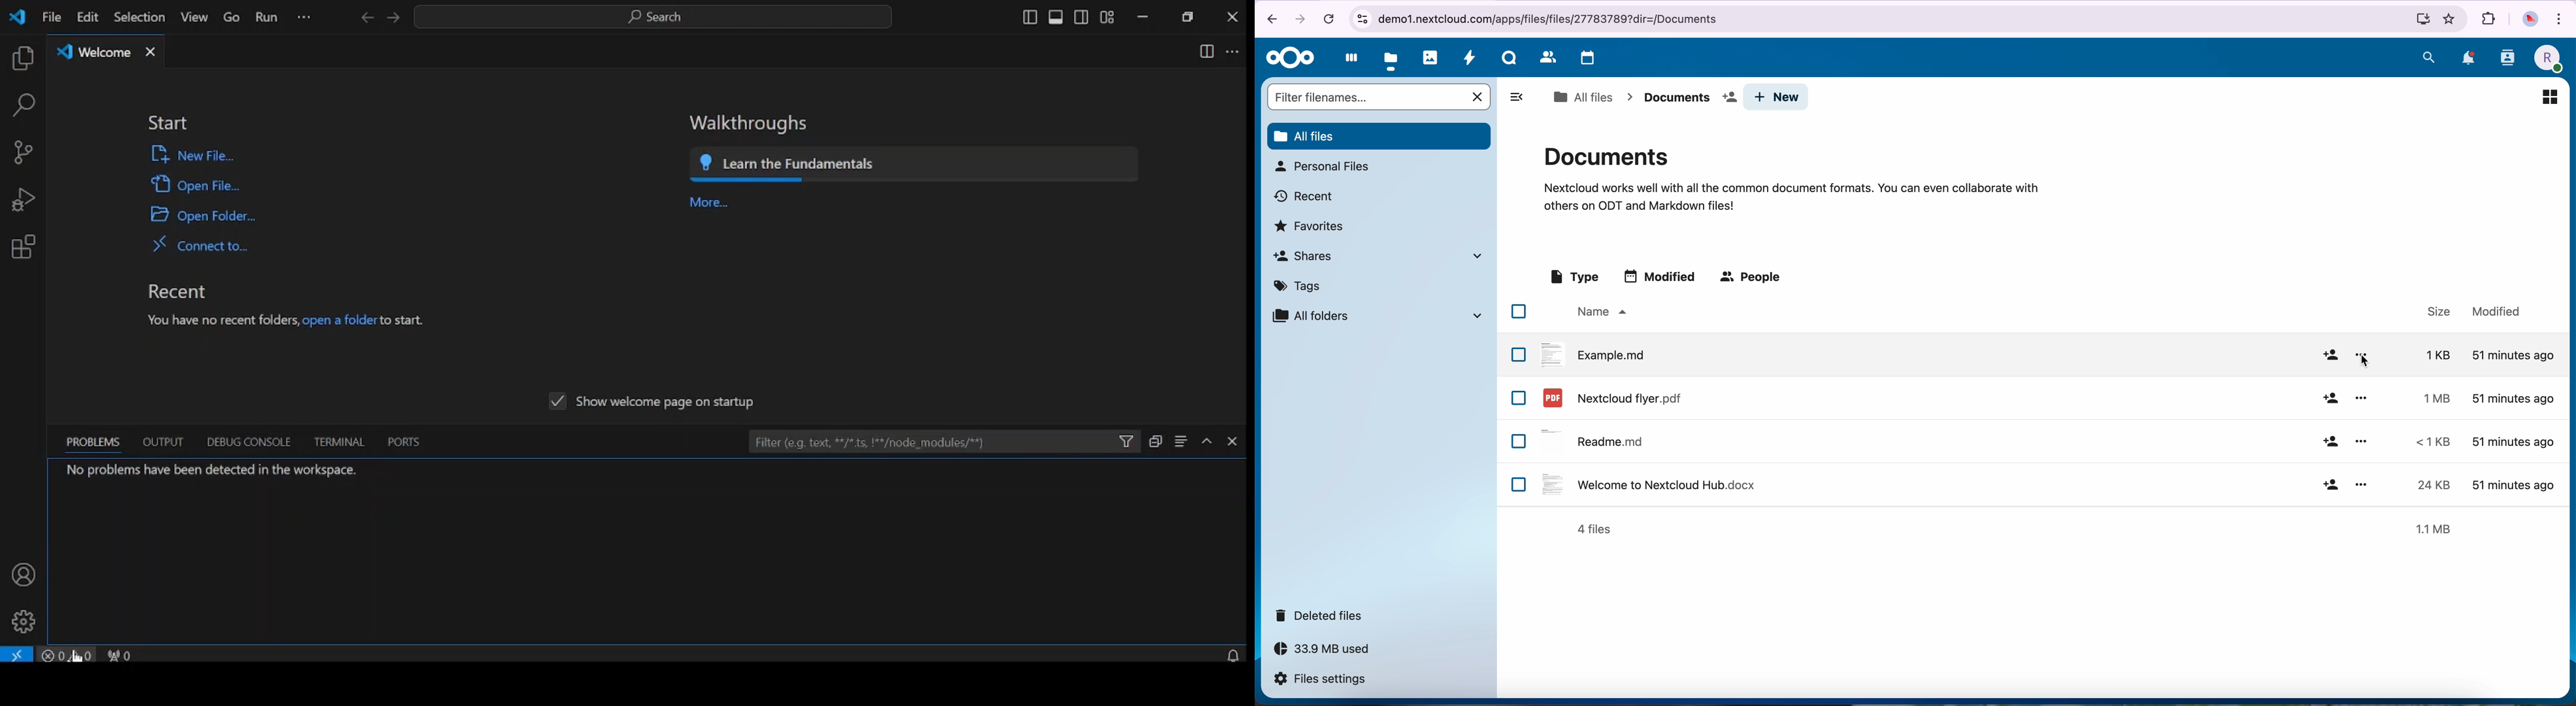 This screenshot has height=728, width=2576. Describe the element at coordinates (1582, 97) in the screenshot. I see `all files` at that location.